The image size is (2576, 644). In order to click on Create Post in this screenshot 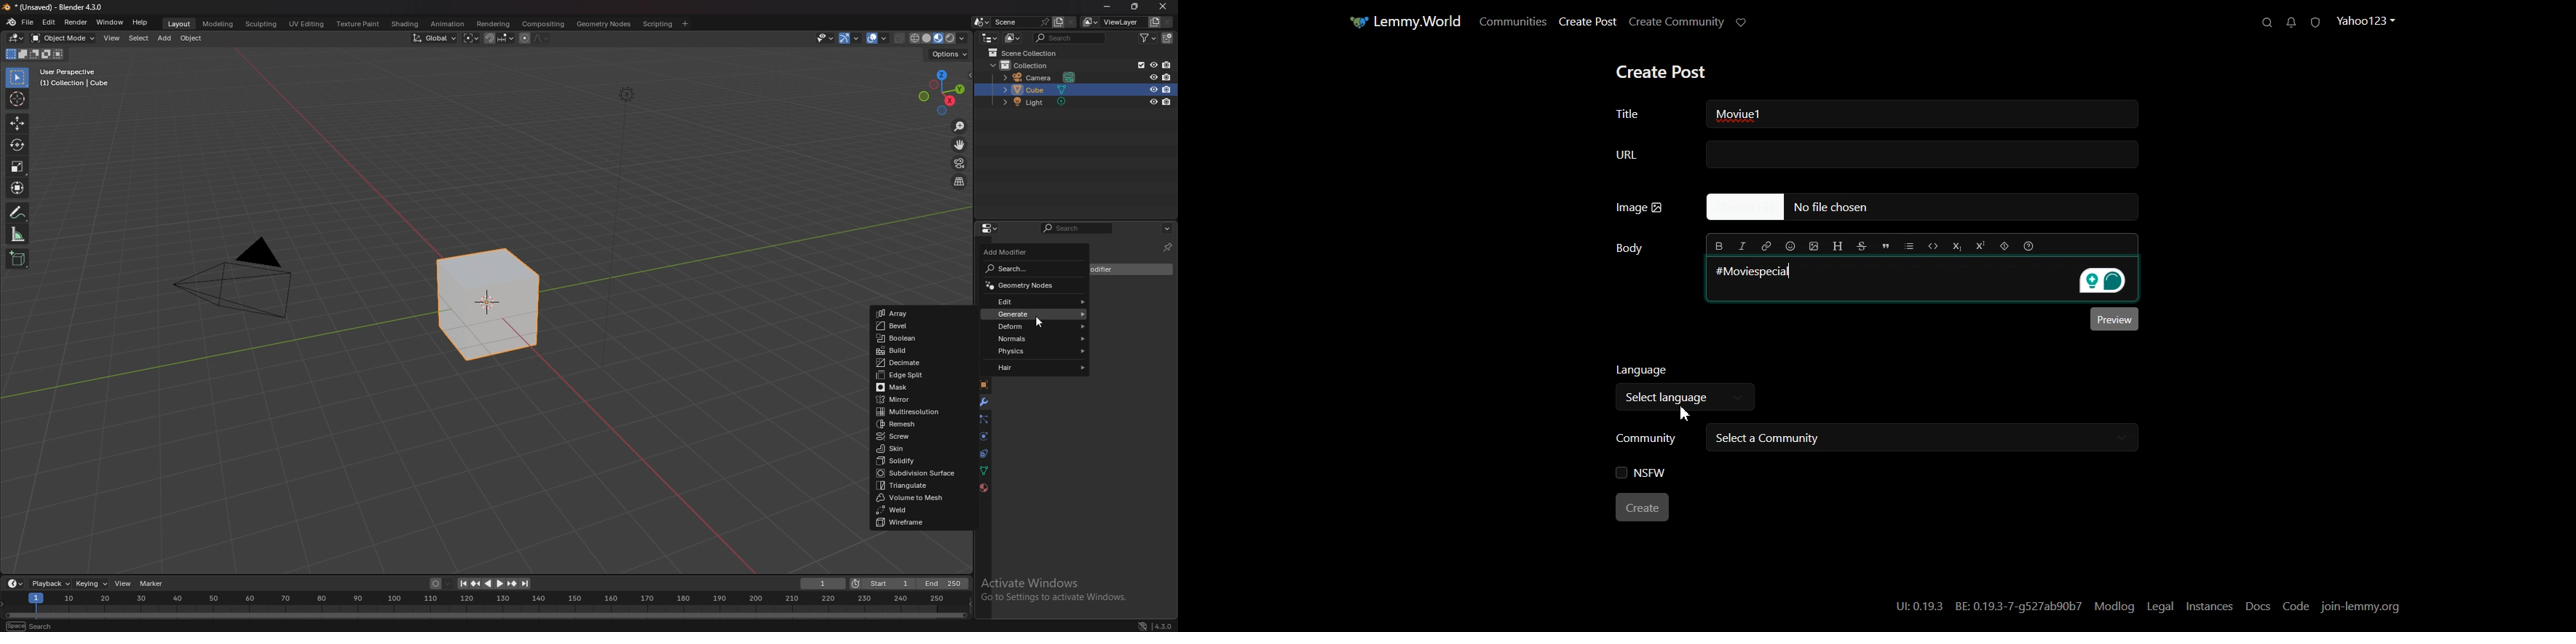, I will do `click(1661, 73)`.